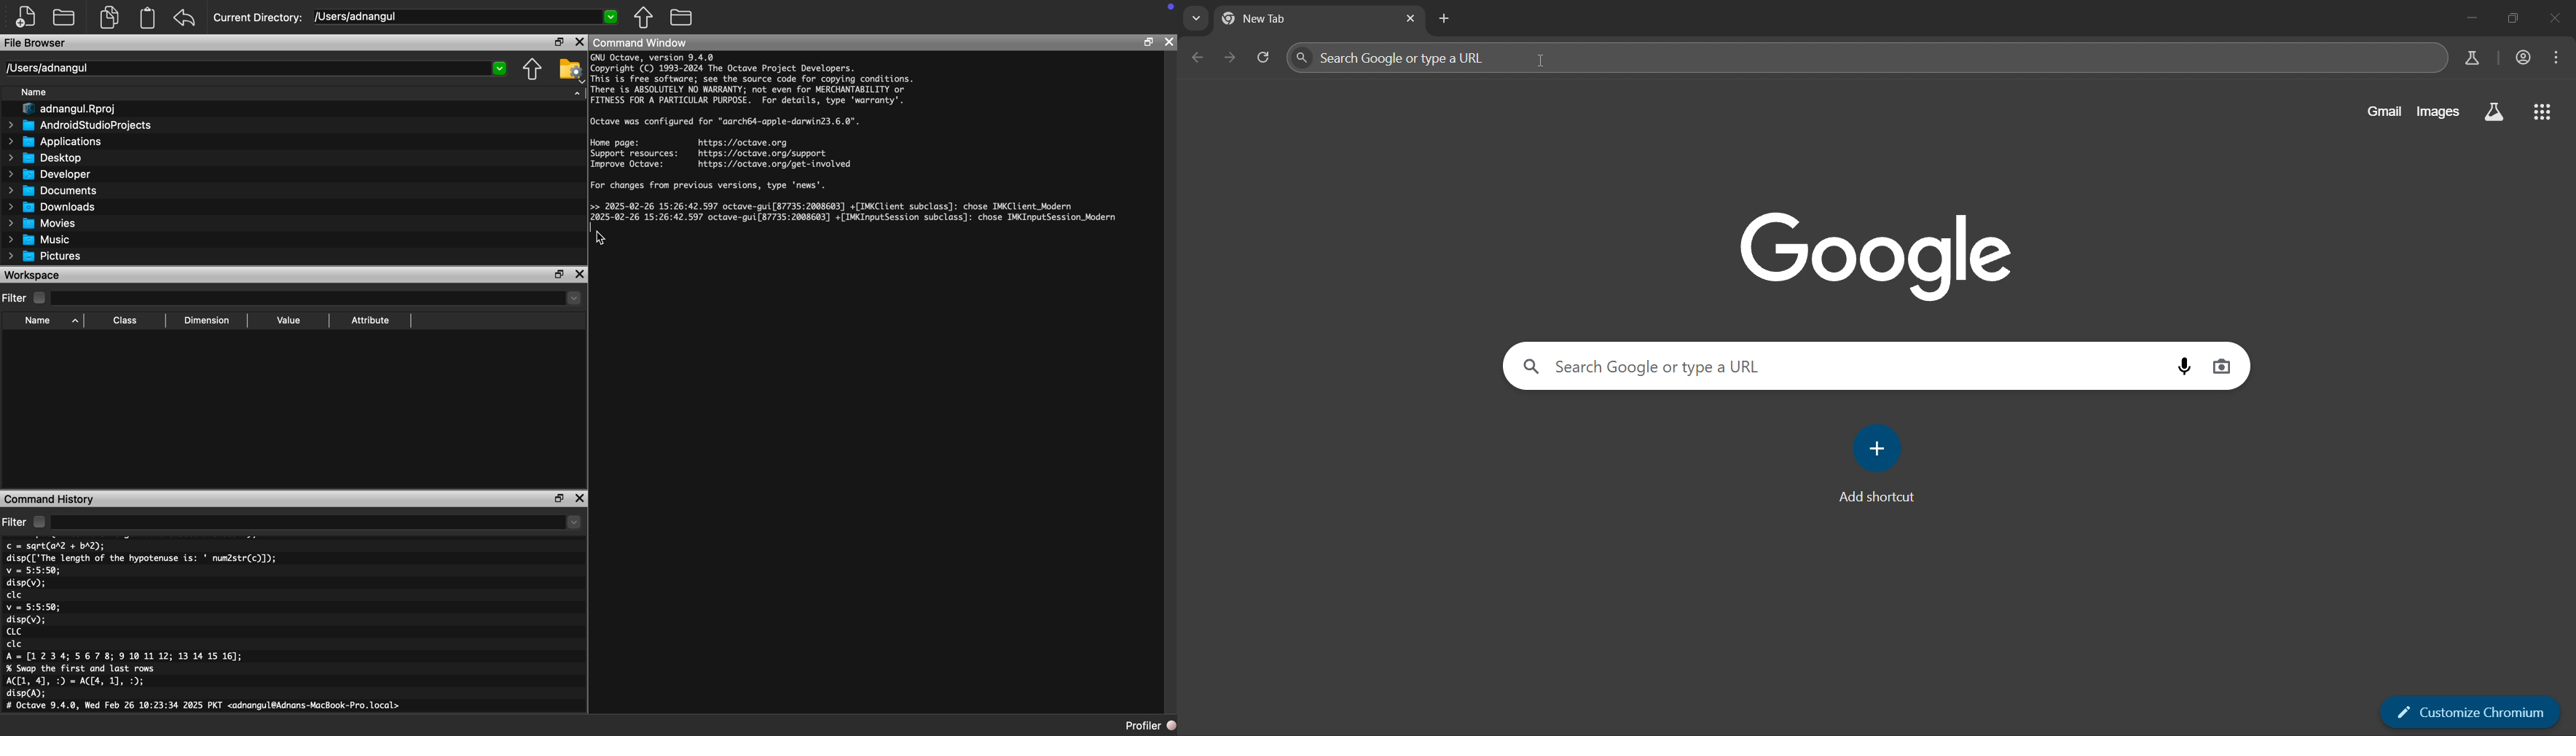  Describe the element at coordinates (1412, 19) in the screenshot. I see `close tab` at that location.